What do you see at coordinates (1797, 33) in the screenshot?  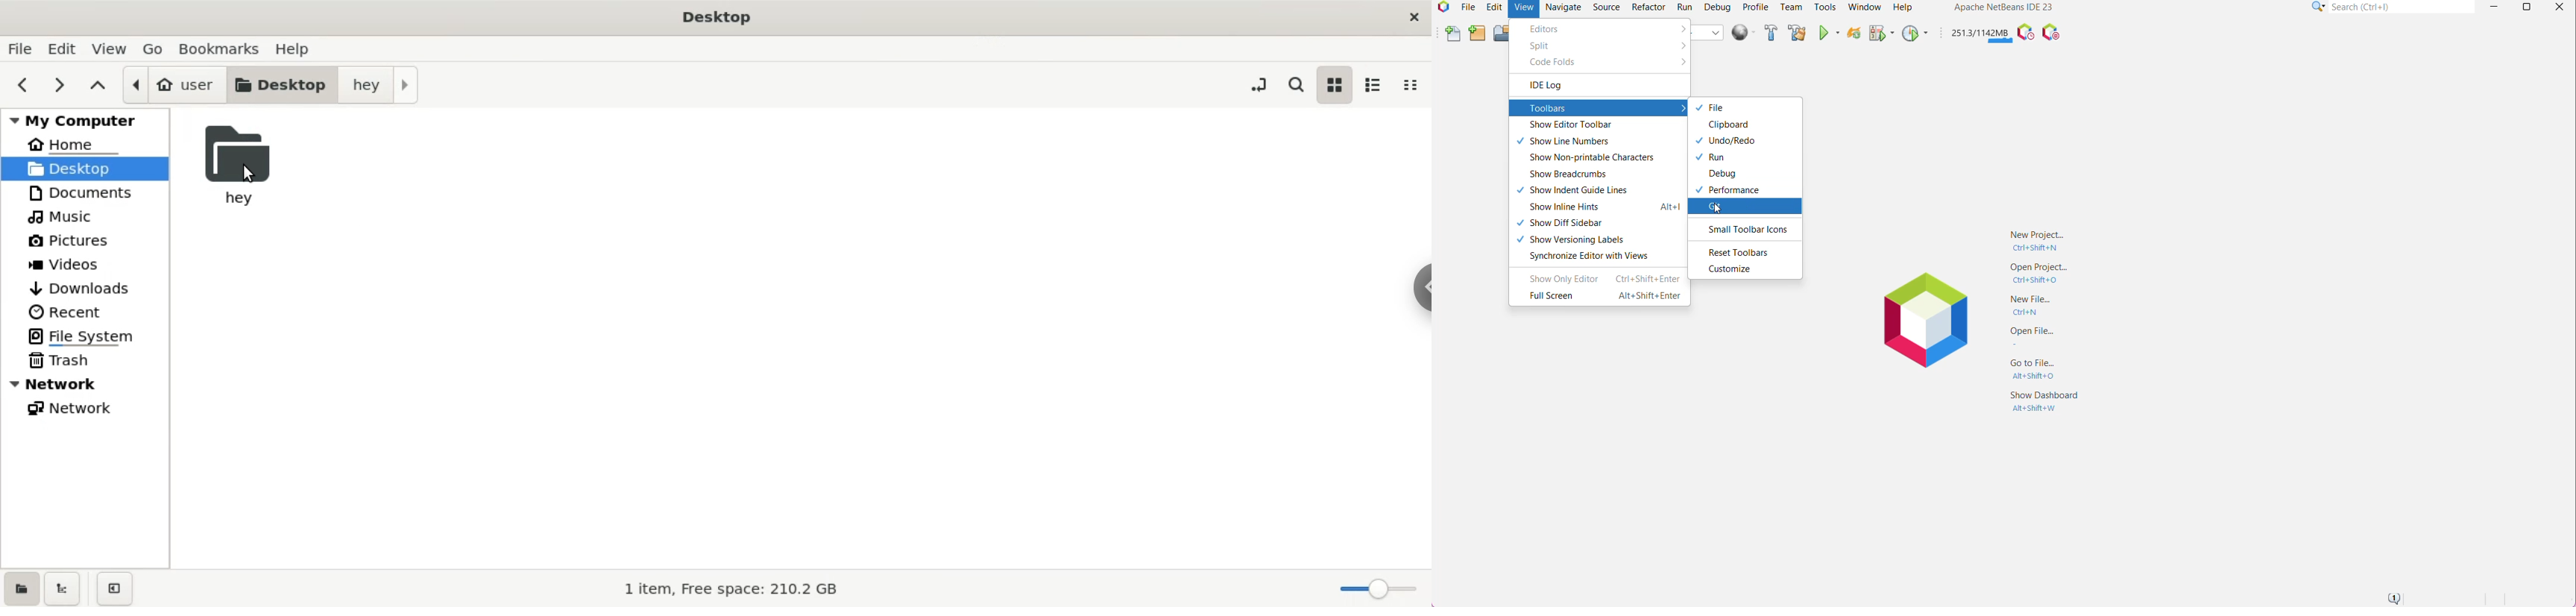 I see `Clean and Build Main Project` at bounding box center [1797, 33].